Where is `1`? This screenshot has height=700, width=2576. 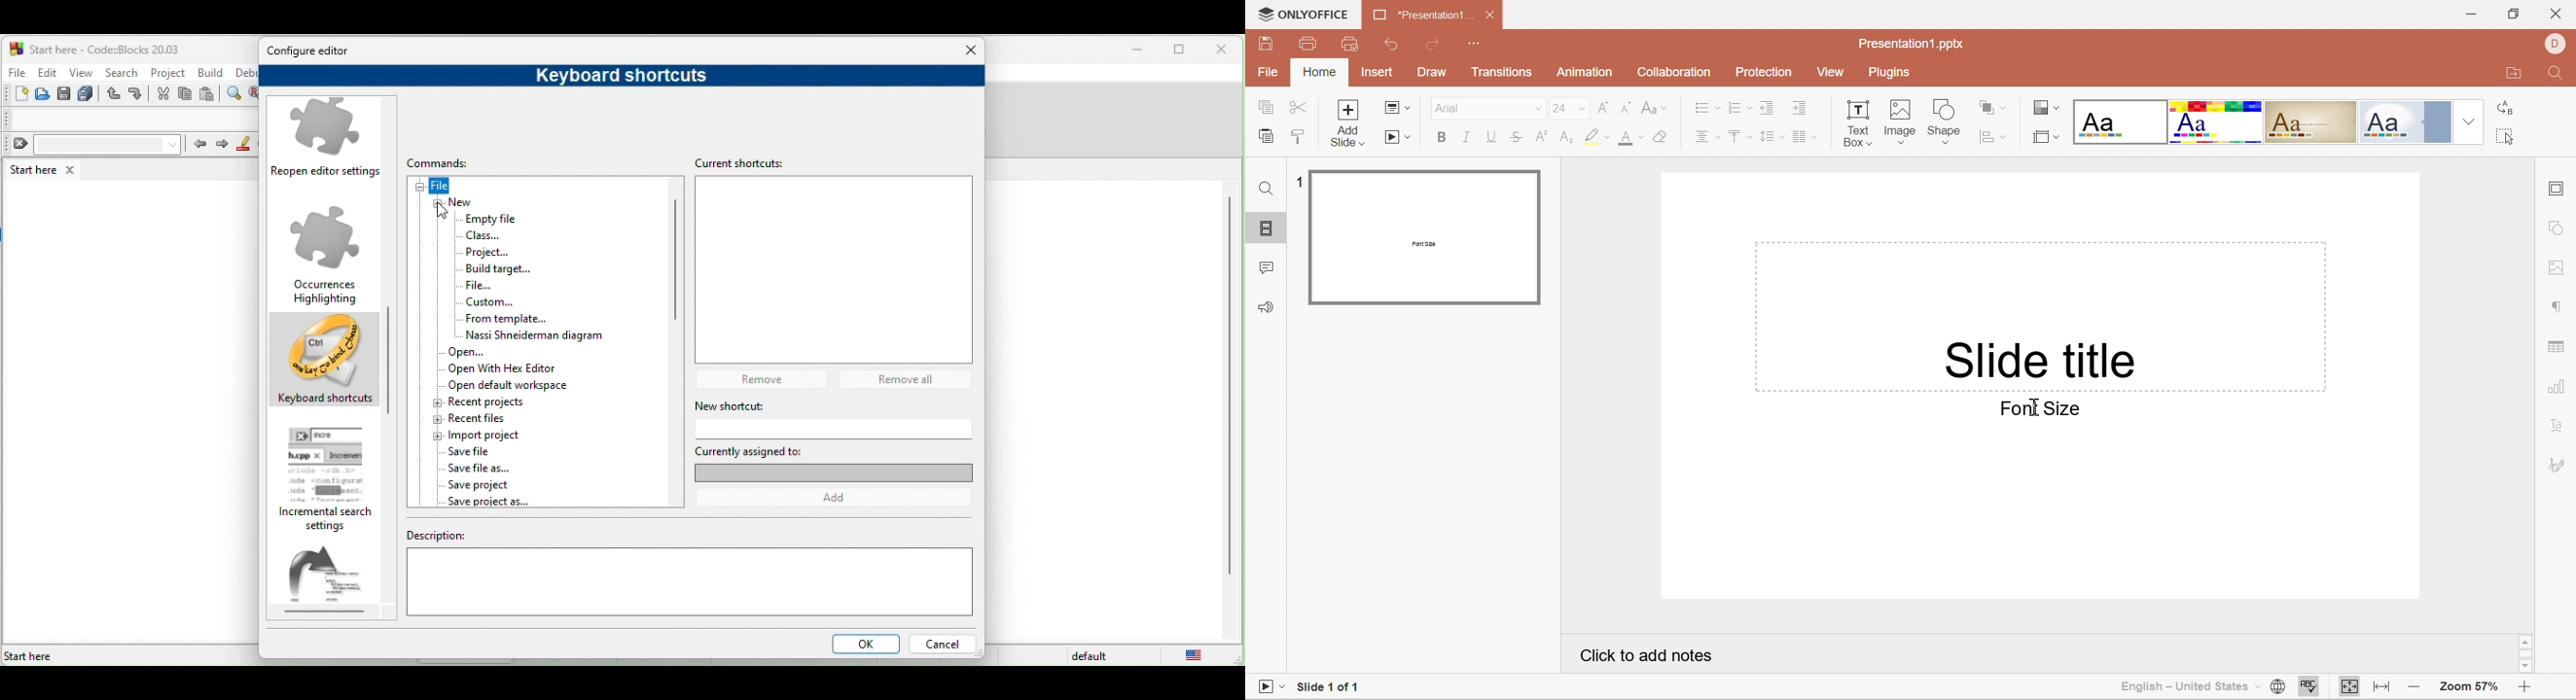
1 is located at coordinates (1296, 181).